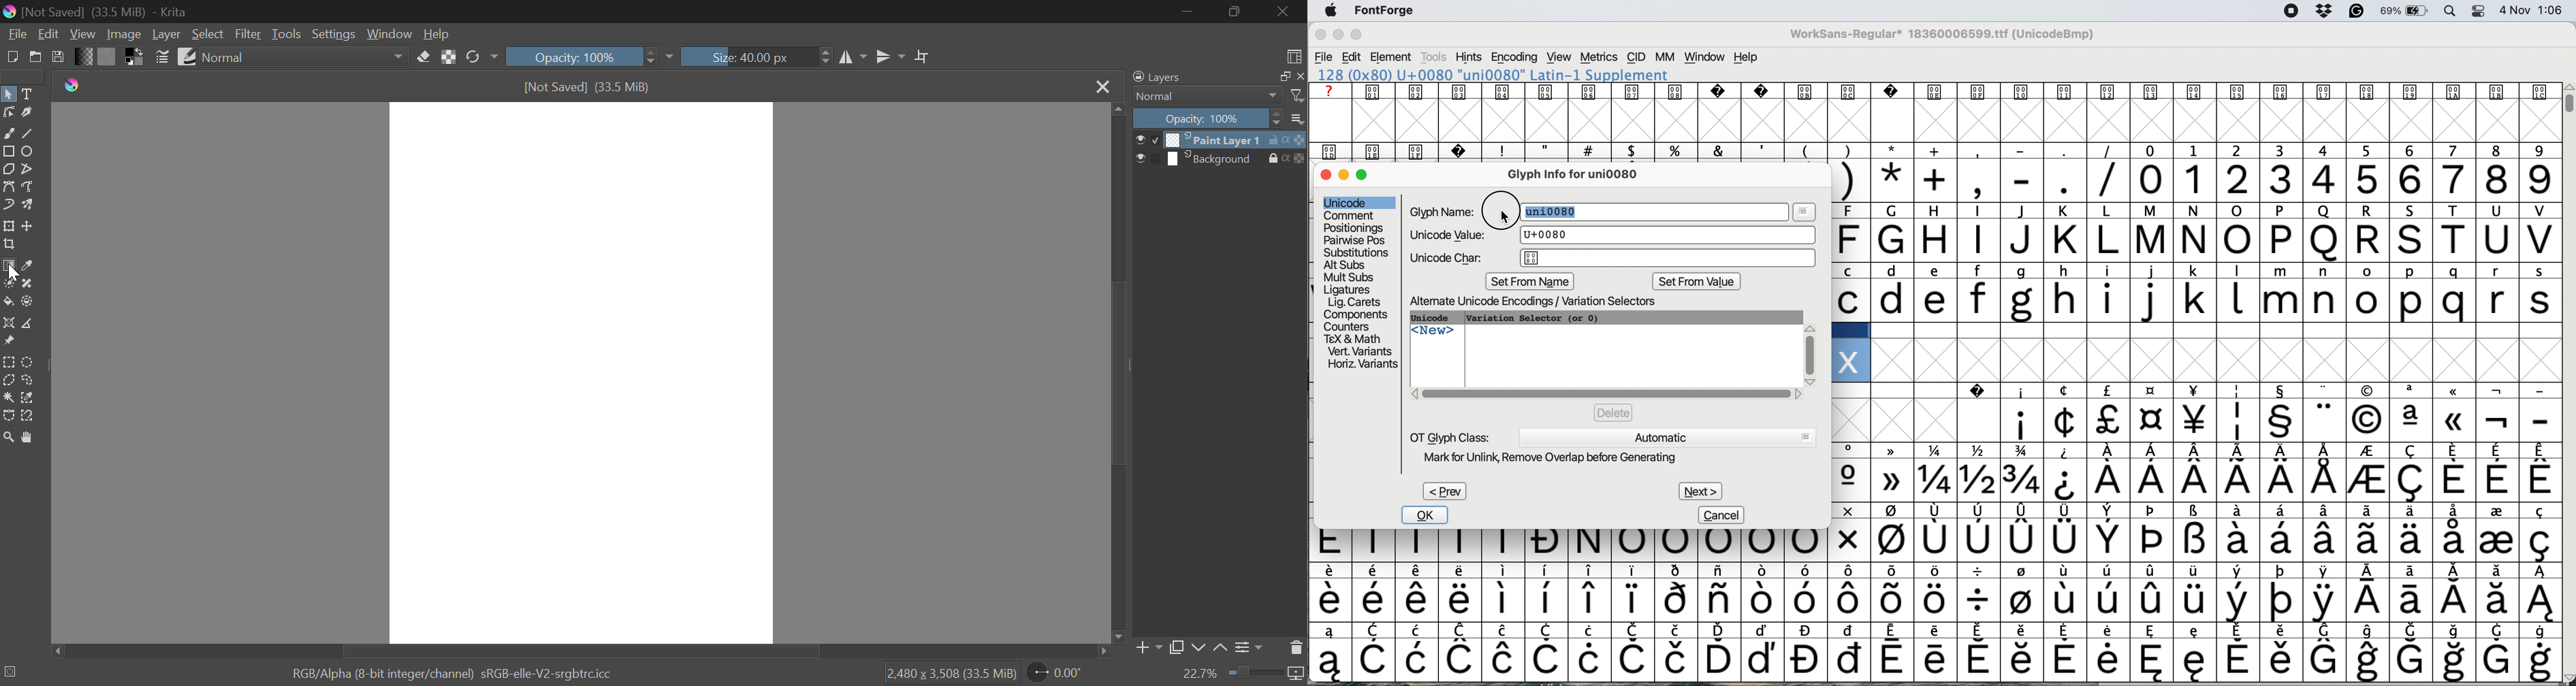 Image resolution: width=2576 pixels, height=700 pixels. What do you see at coordinates (1935, 571) in the screenshot?
I see `special characters` at bounding box center [1935, 571].